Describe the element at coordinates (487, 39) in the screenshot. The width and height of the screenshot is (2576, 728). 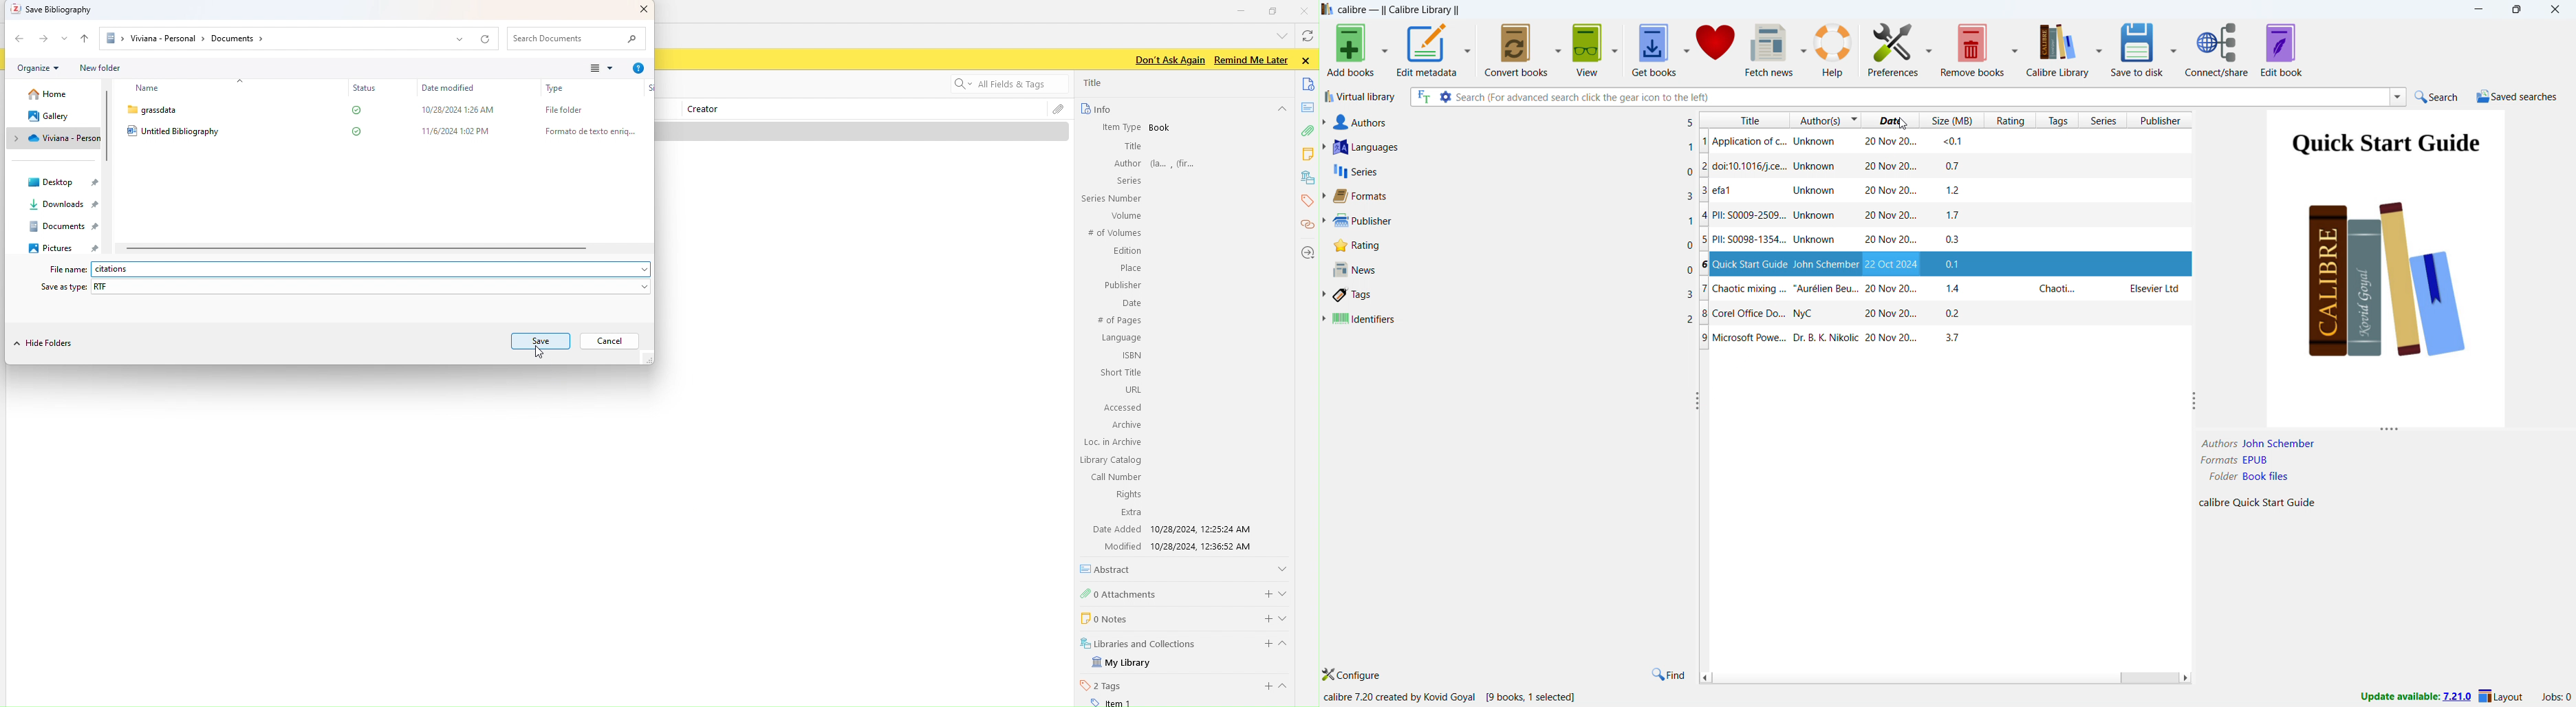
I see `Refresh` at that location.